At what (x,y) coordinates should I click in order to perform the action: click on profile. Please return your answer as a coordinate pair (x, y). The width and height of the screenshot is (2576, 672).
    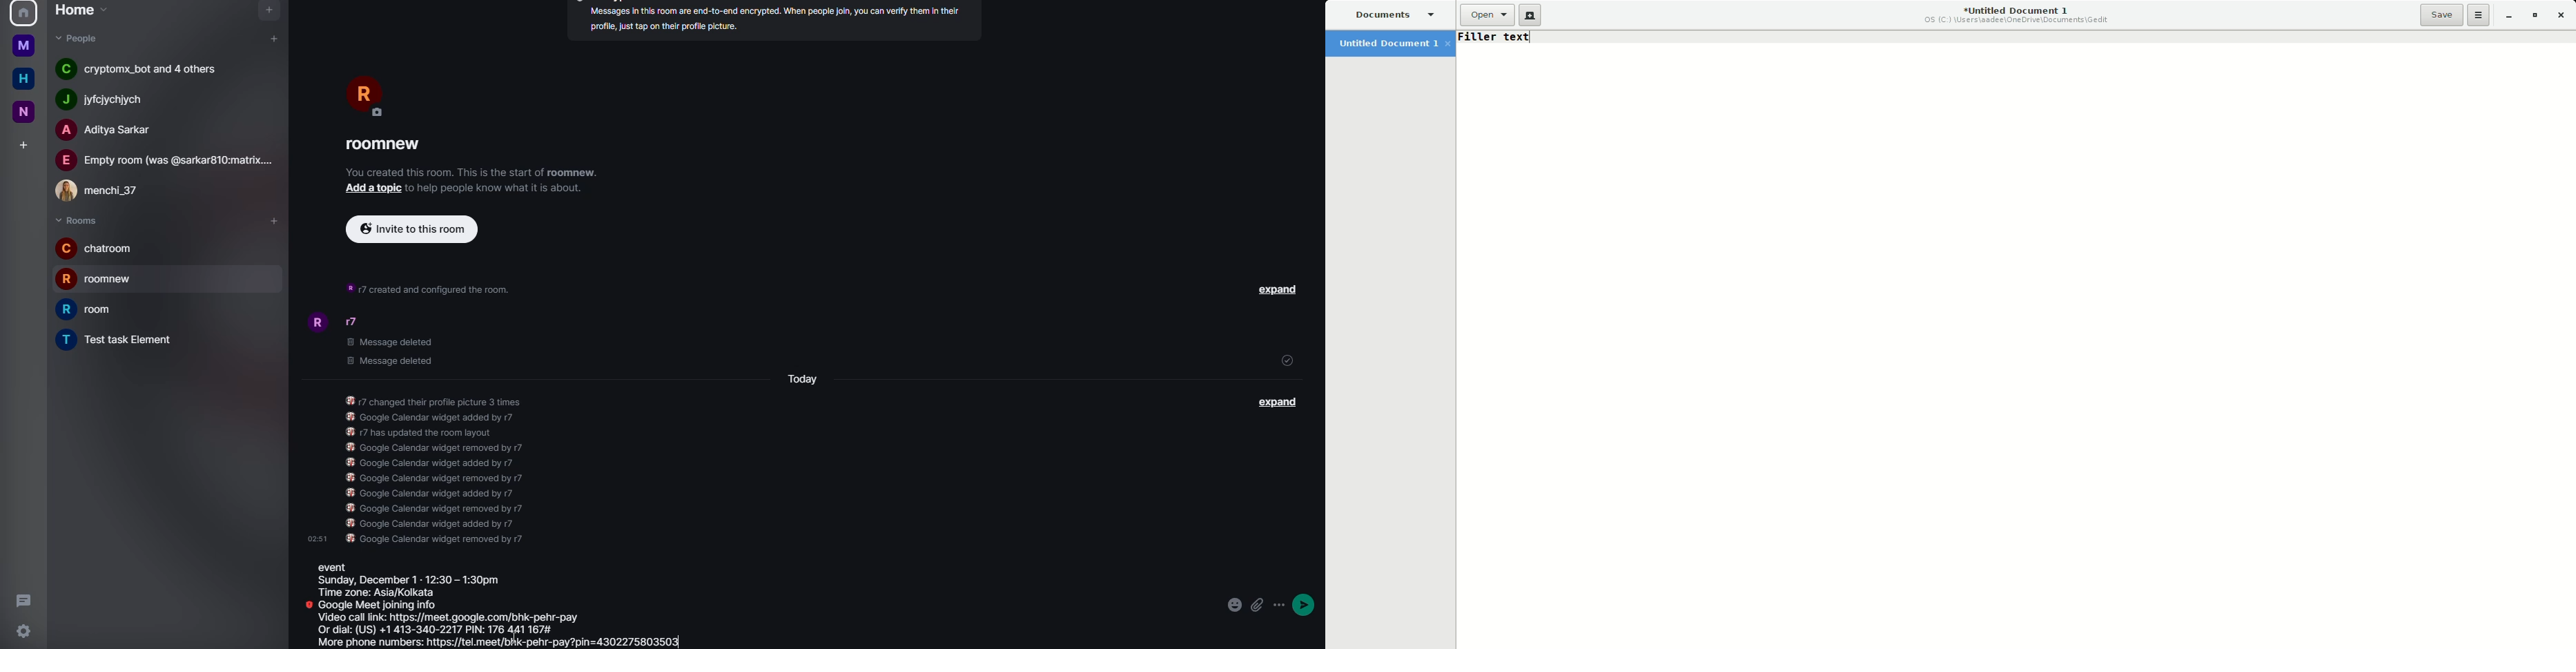
    Looking at the image, I should click on (362, 99).